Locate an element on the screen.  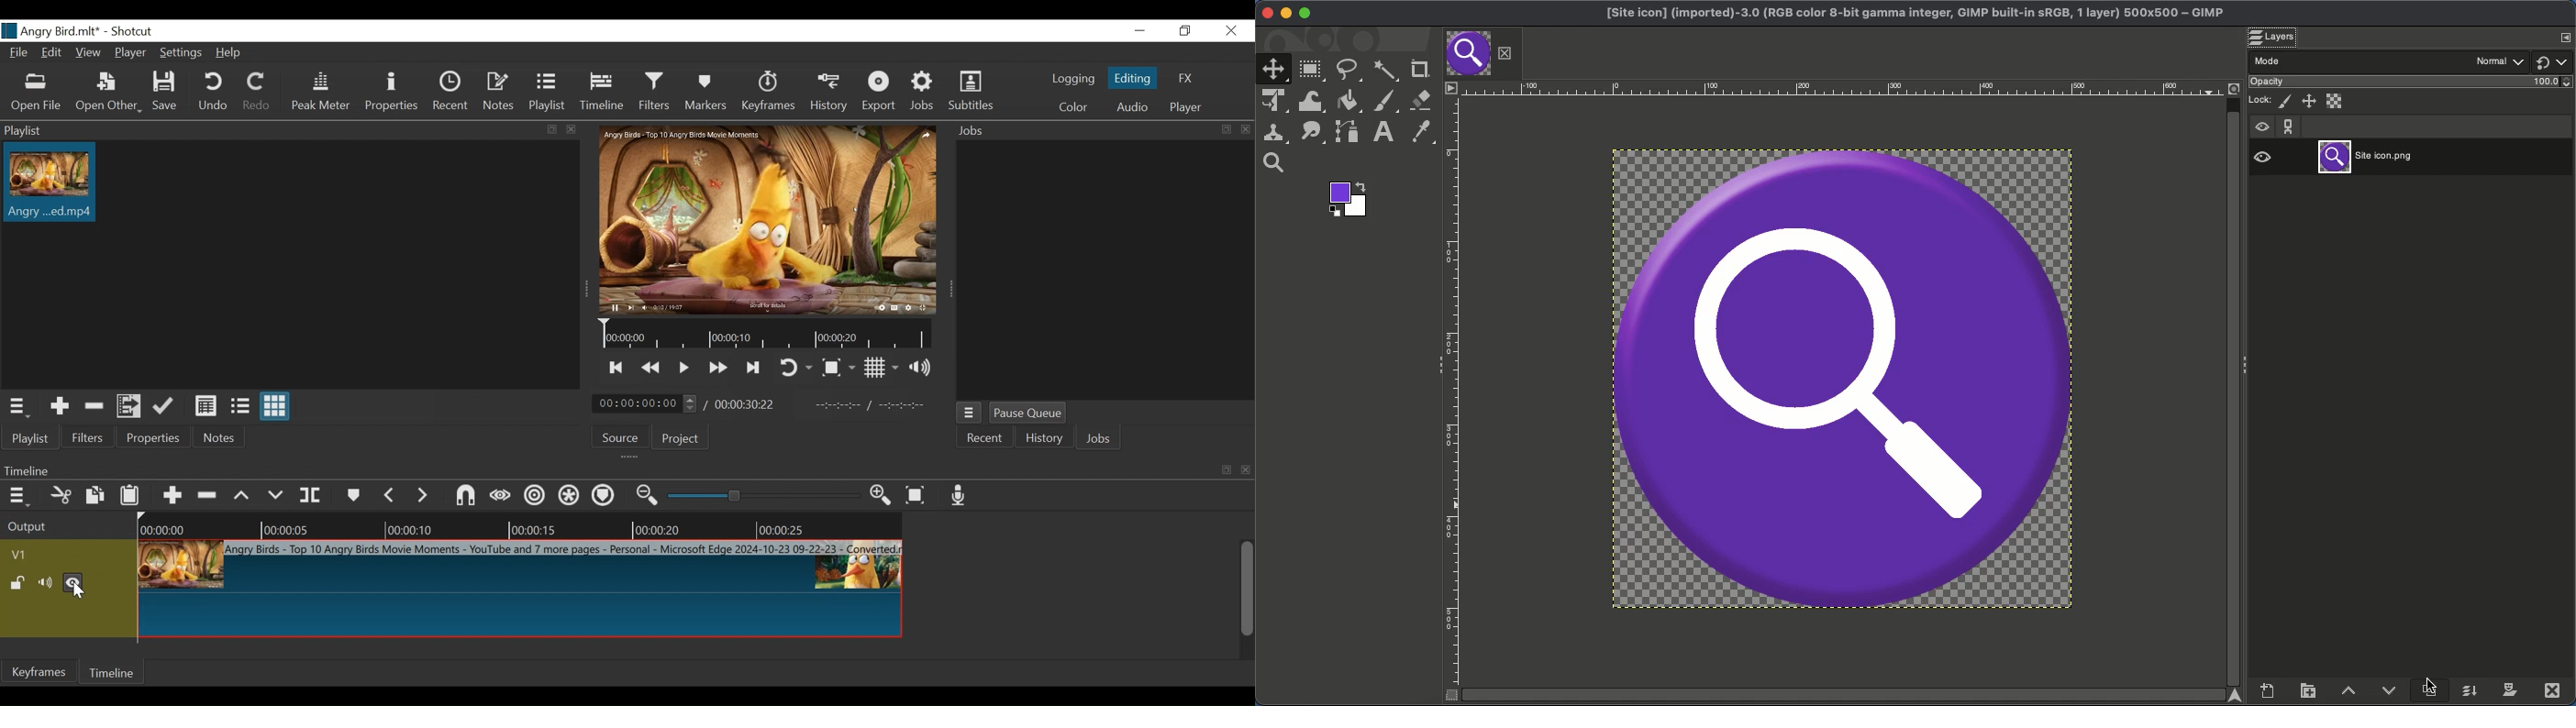
Media Viewer is located at coordinates (767, 220).